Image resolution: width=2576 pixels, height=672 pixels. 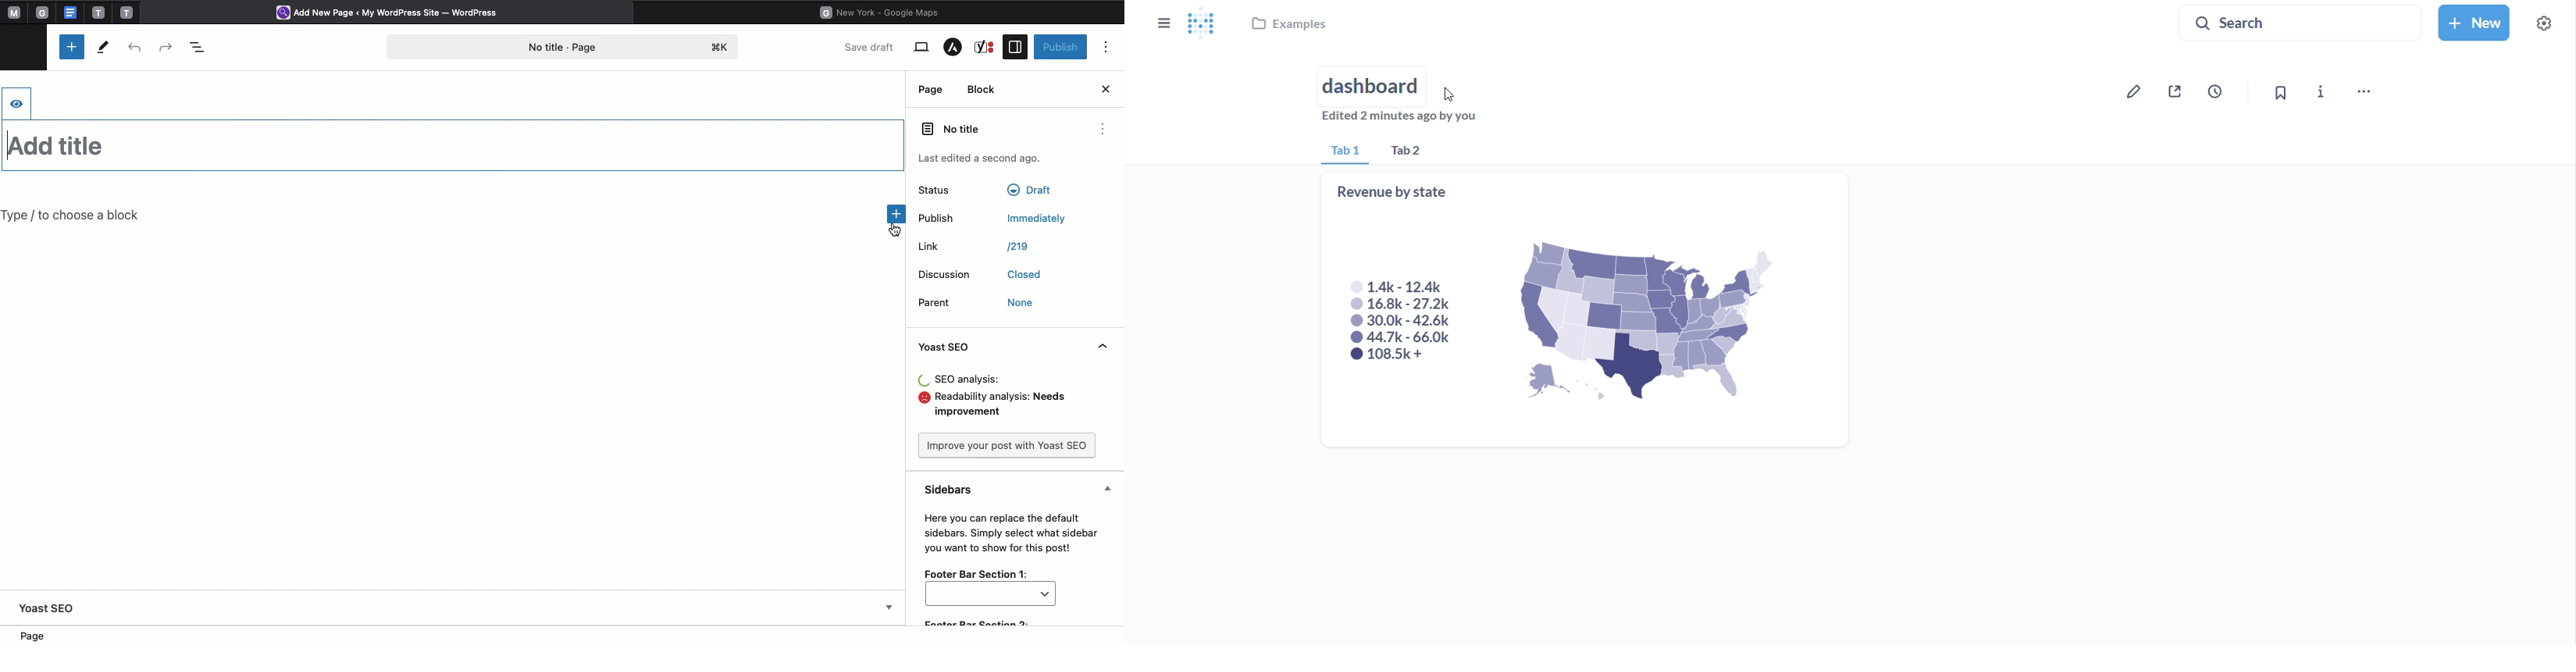 I want to click on Page, so click(x=566, y=45).